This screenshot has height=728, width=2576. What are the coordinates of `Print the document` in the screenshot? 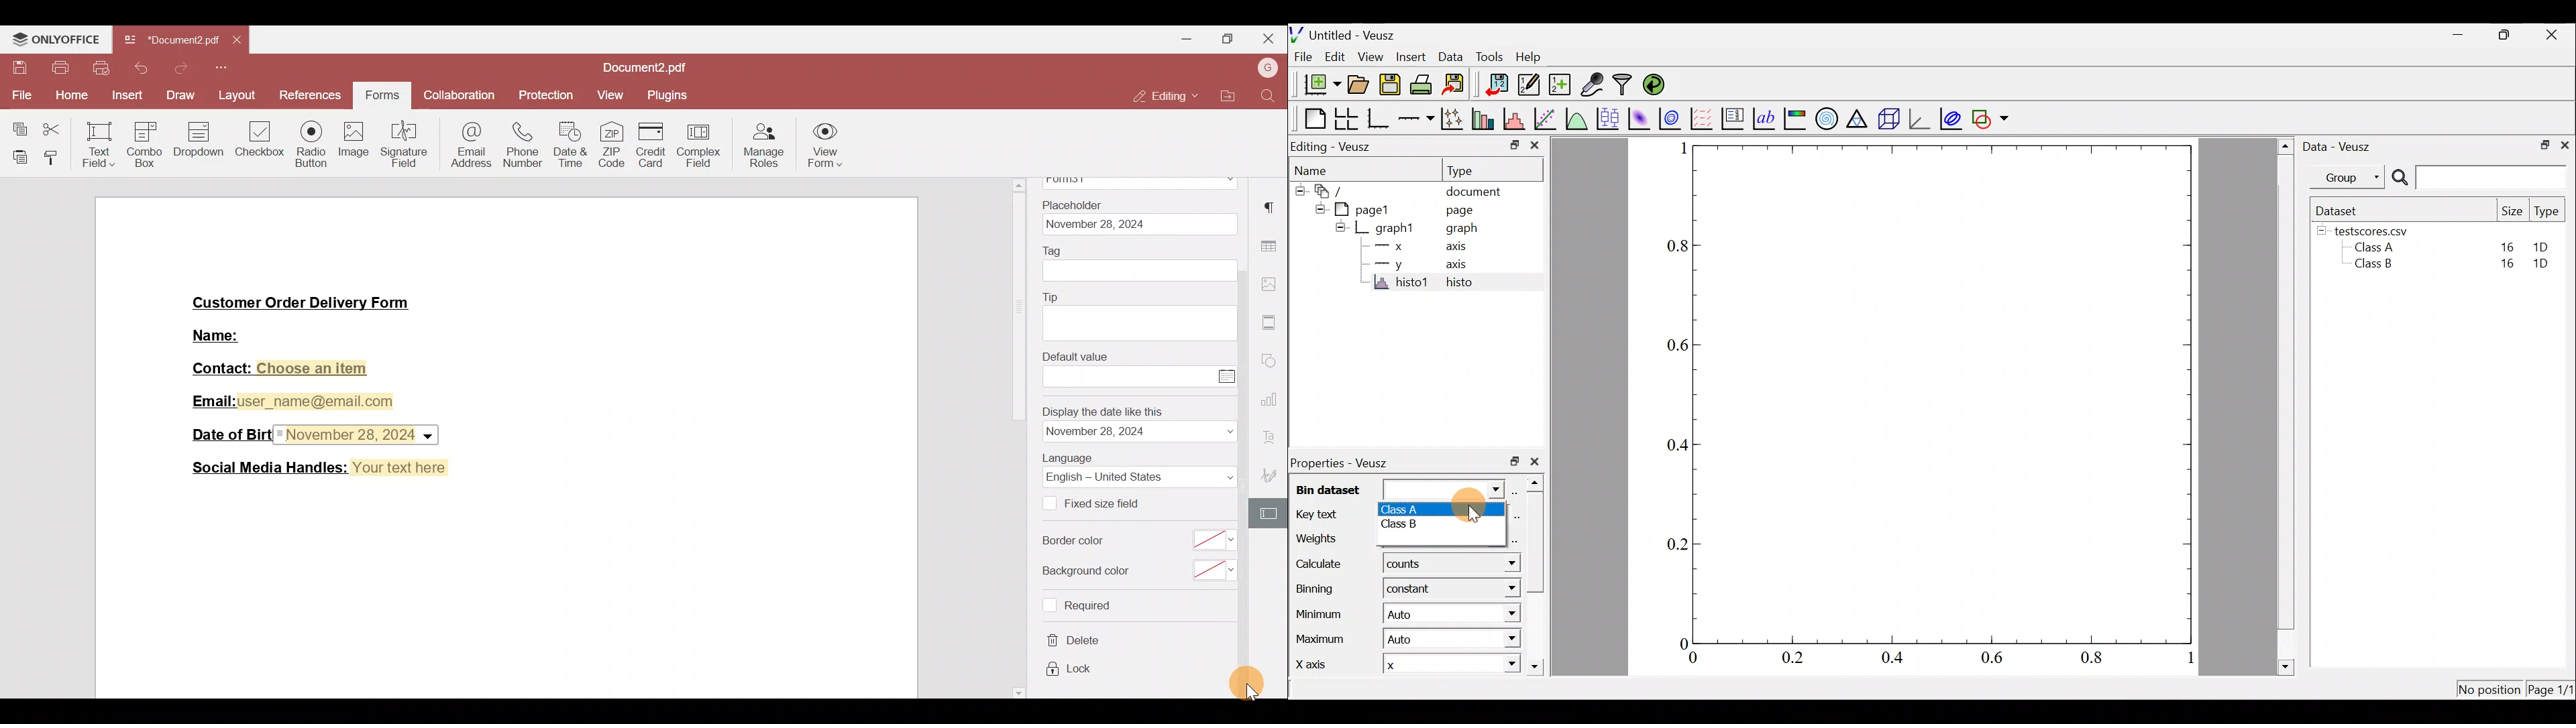 It's located at (1421, 84).